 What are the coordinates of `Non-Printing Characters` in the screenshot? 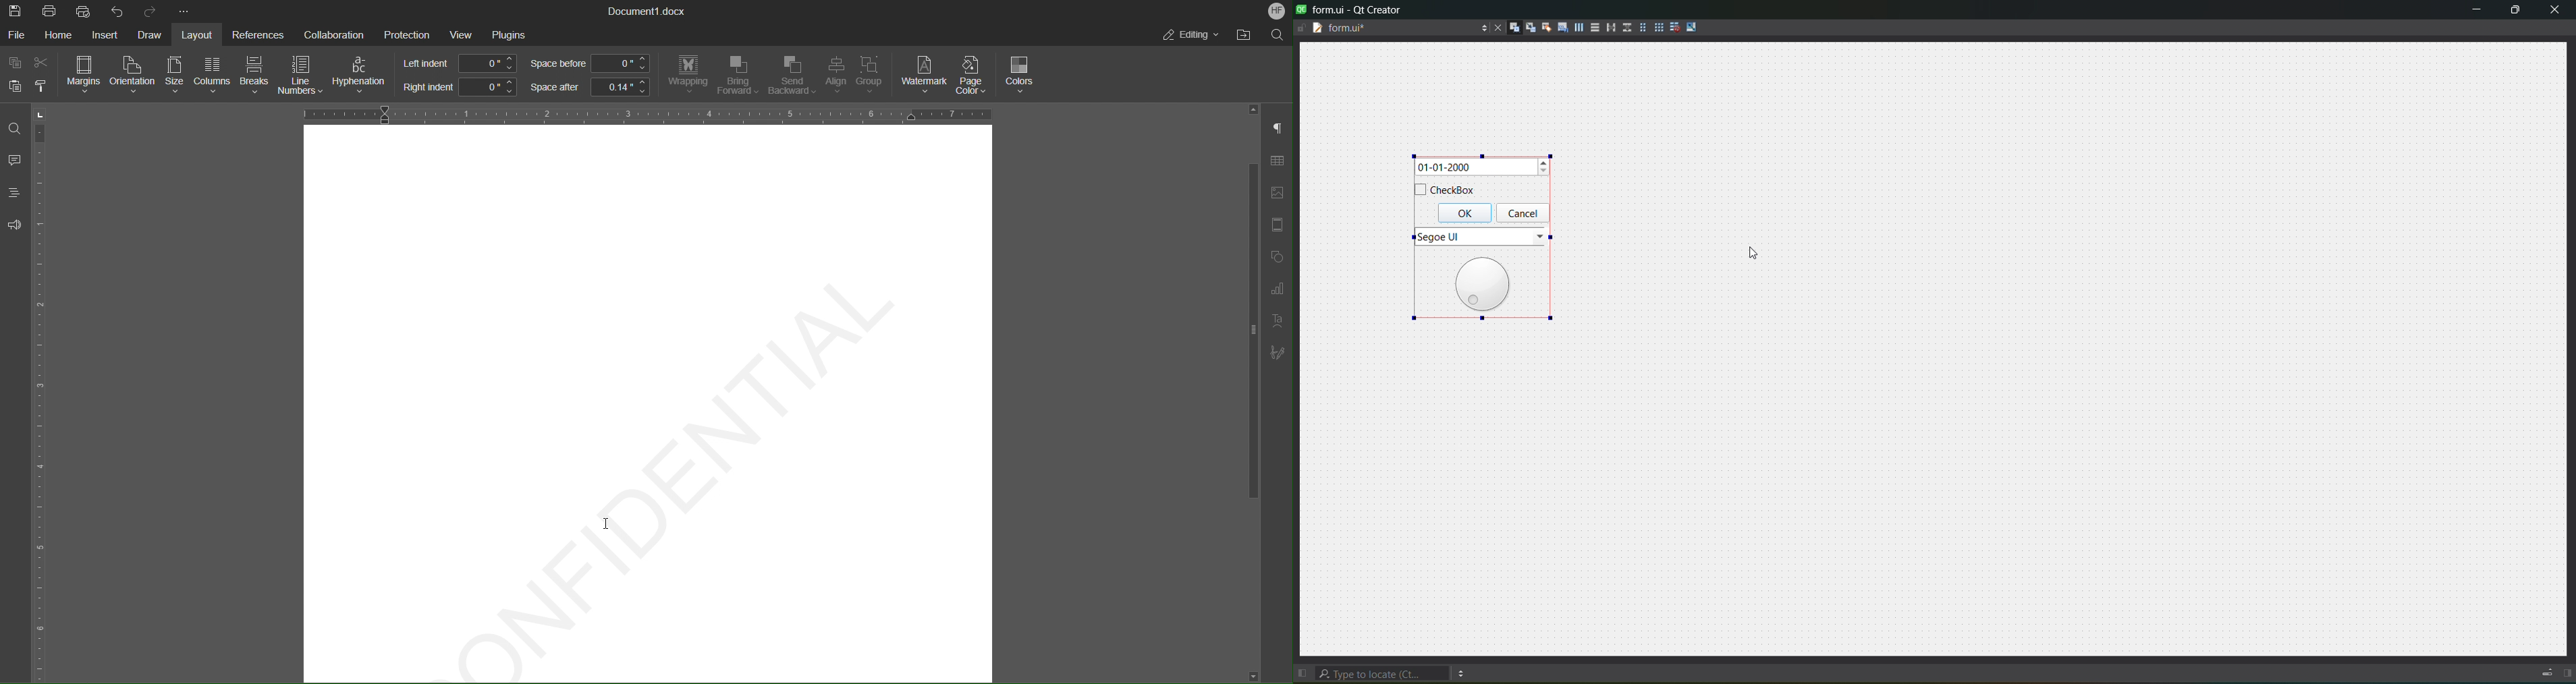 It's located at (1278, 130).